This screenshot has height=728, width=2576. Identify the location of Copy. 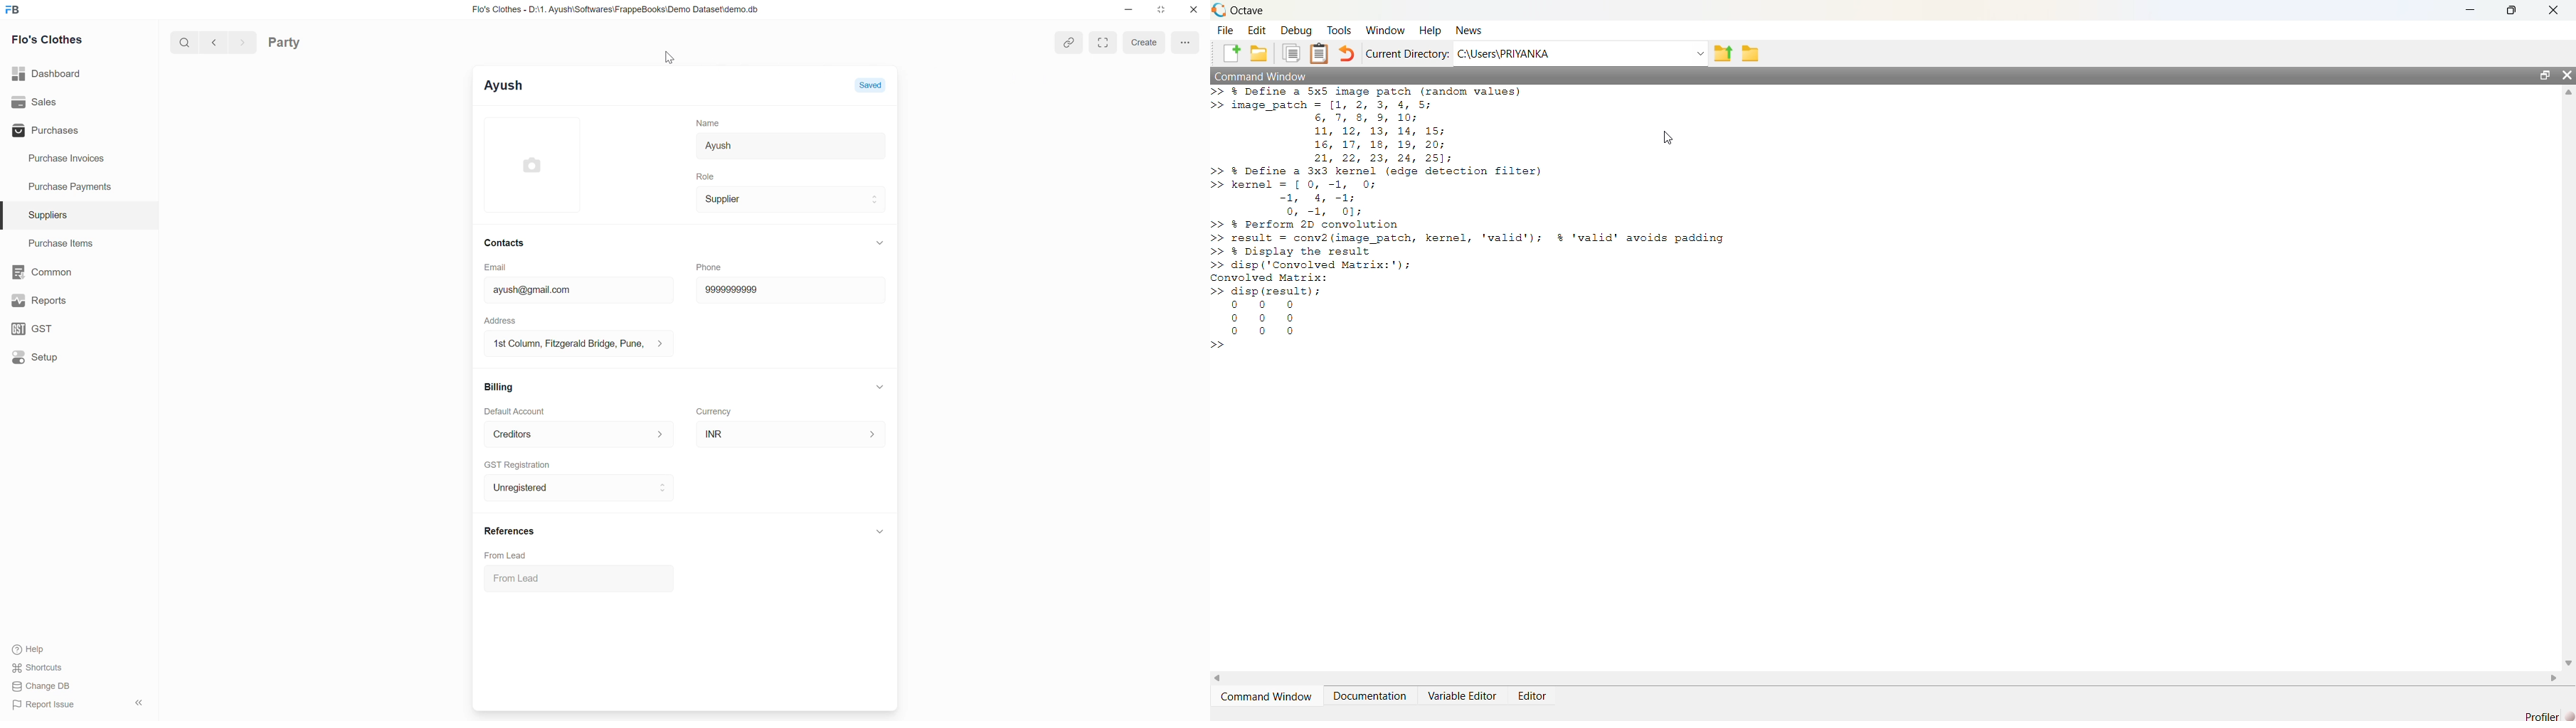
(1292, 52).